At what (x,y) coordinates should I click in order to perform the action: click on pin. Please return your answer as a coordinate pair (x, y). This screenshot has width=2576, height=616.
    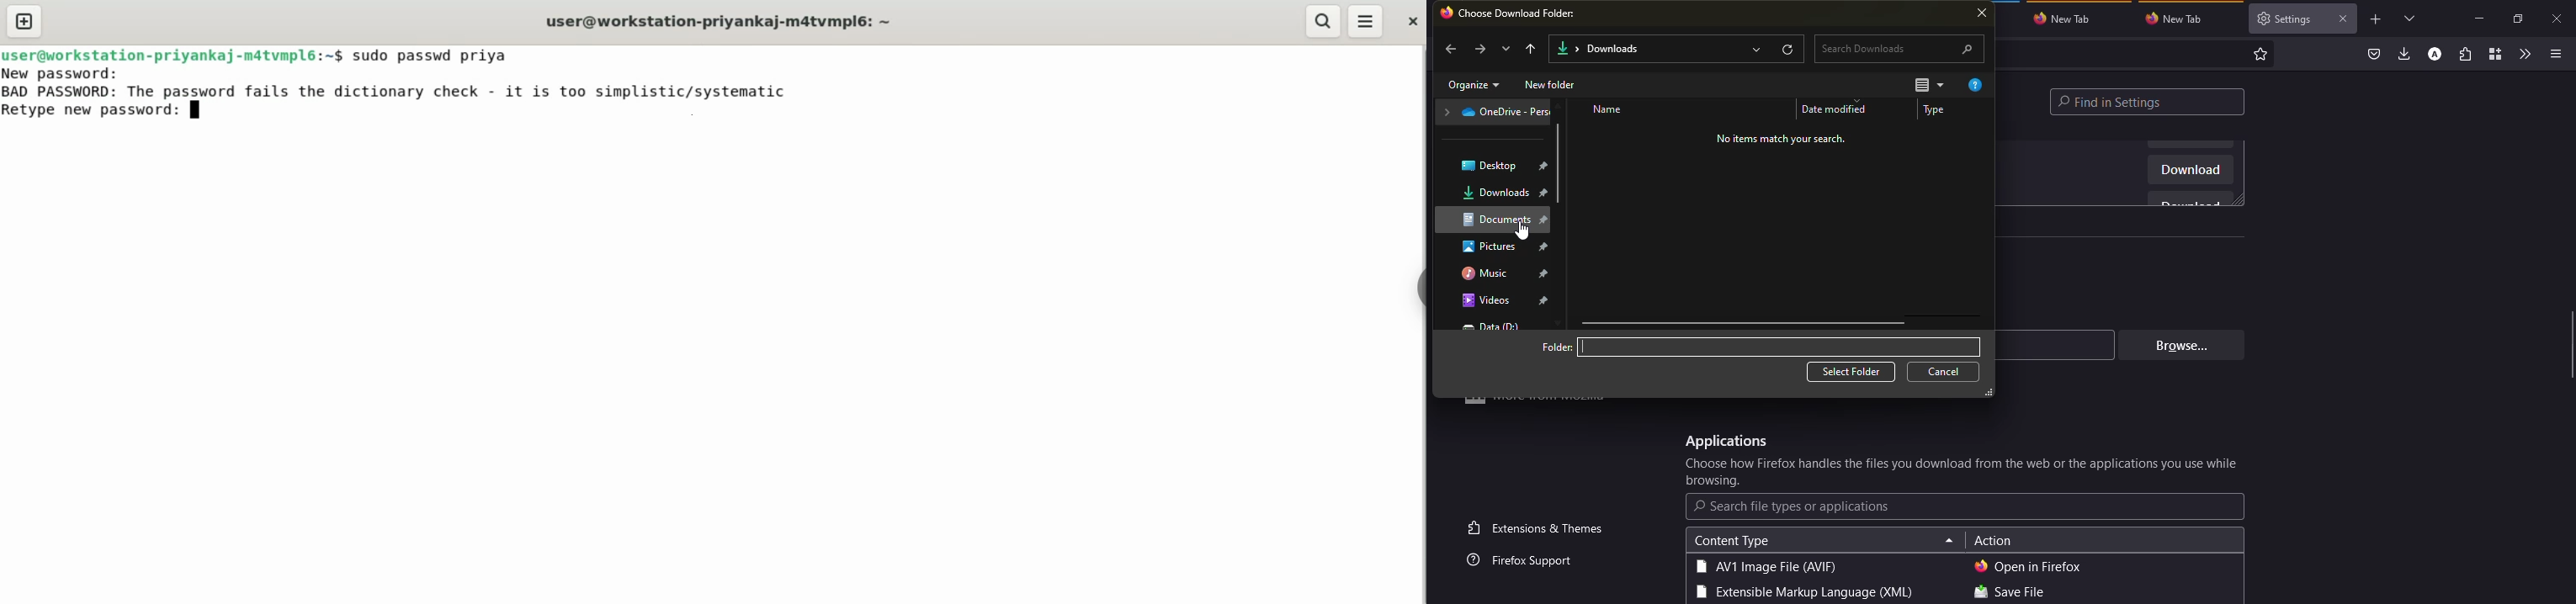
    Looking at the image, I should click on (1546, 221).